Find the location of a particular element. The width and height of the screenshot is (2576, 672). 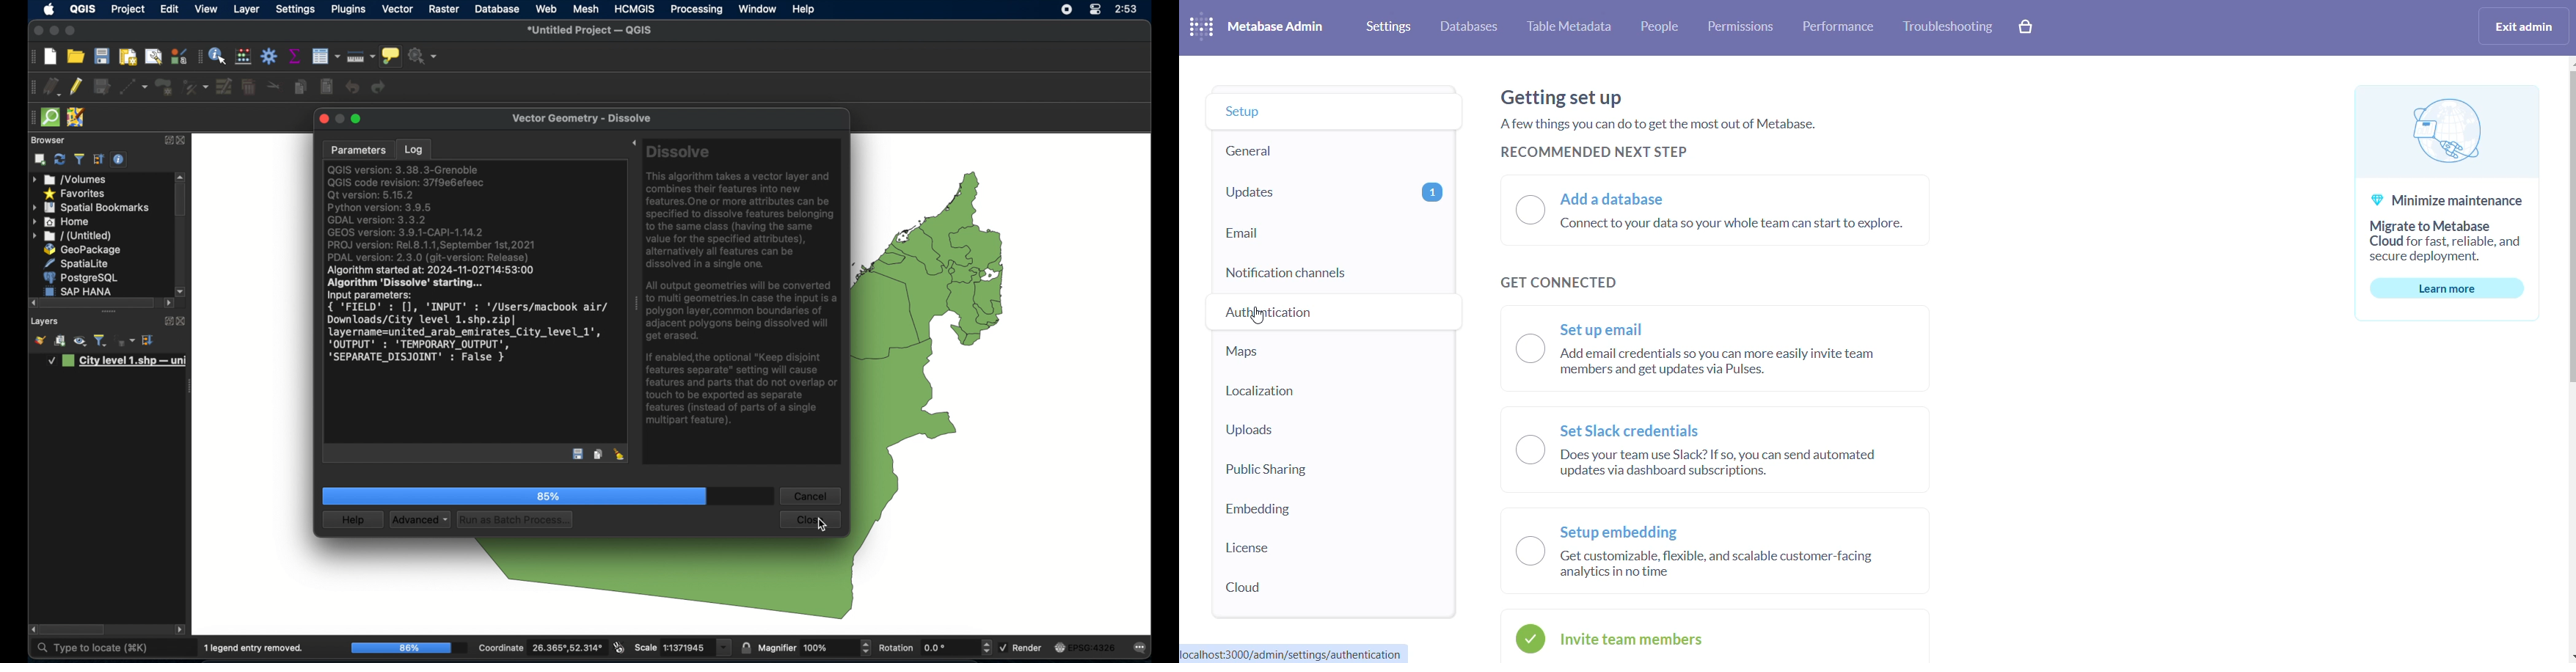

© Minimize maintenance
Migrate to Metabase
Cloud for fast, reliable, and
secure deployment. is located at coordinates (2436, 230).